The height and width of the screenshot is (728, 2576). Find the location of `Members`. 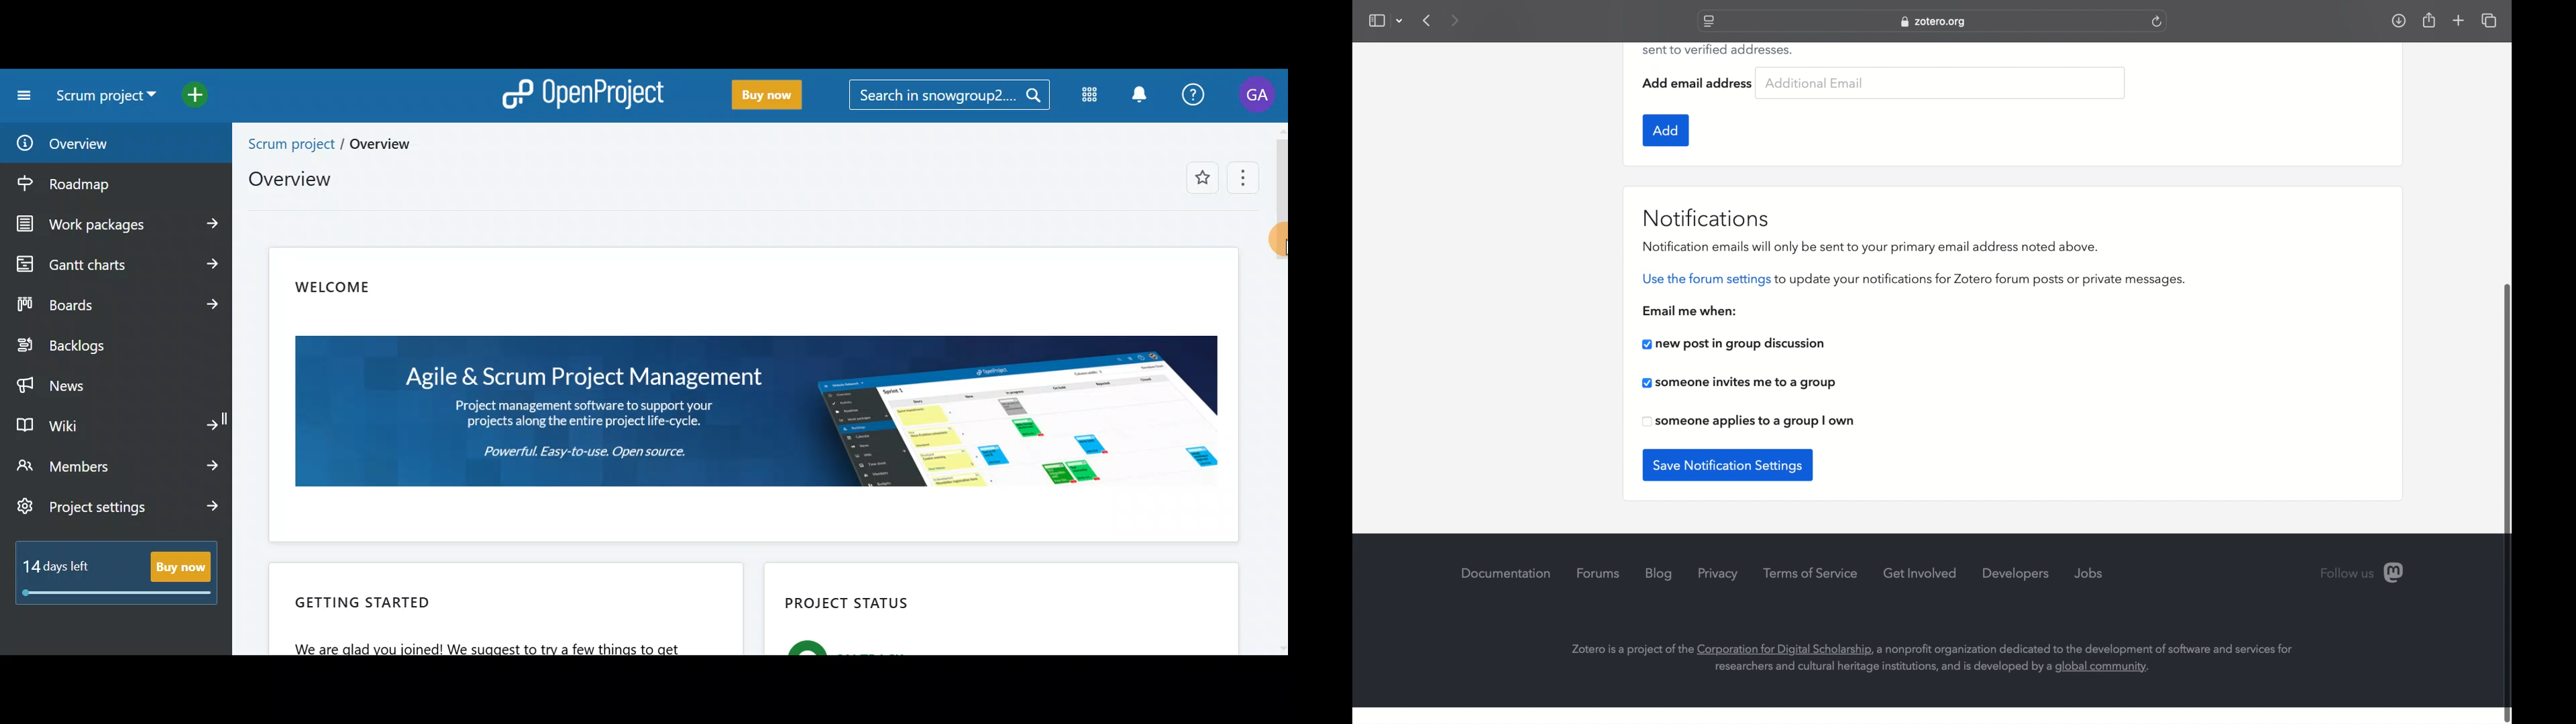

Members is located at coordinates (119, 465).